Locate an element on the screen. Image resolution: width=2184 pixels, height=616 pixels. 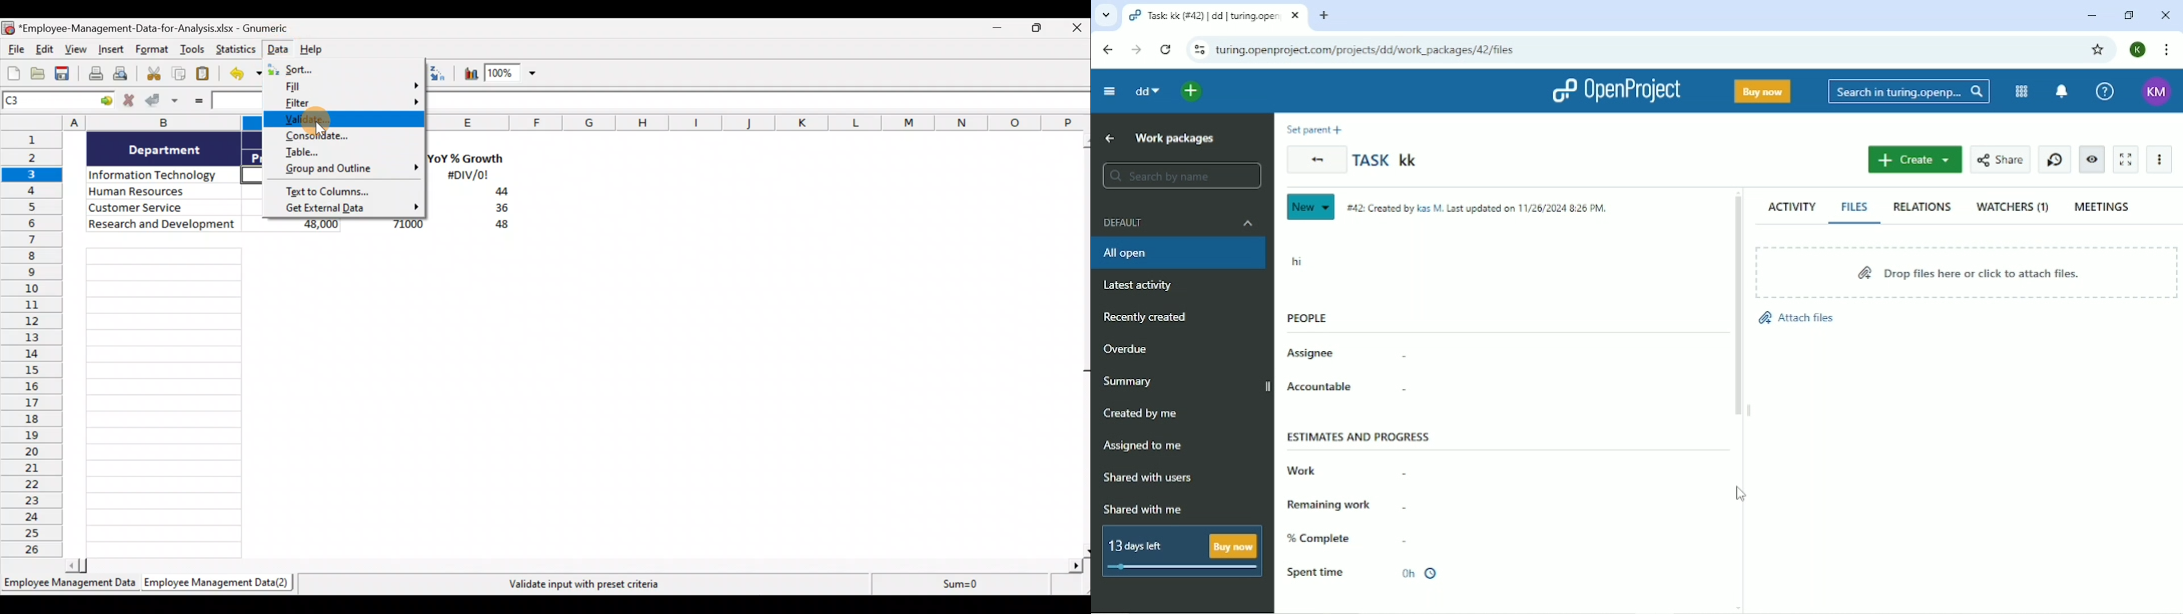
Default is located at coordinates (1176, 222).